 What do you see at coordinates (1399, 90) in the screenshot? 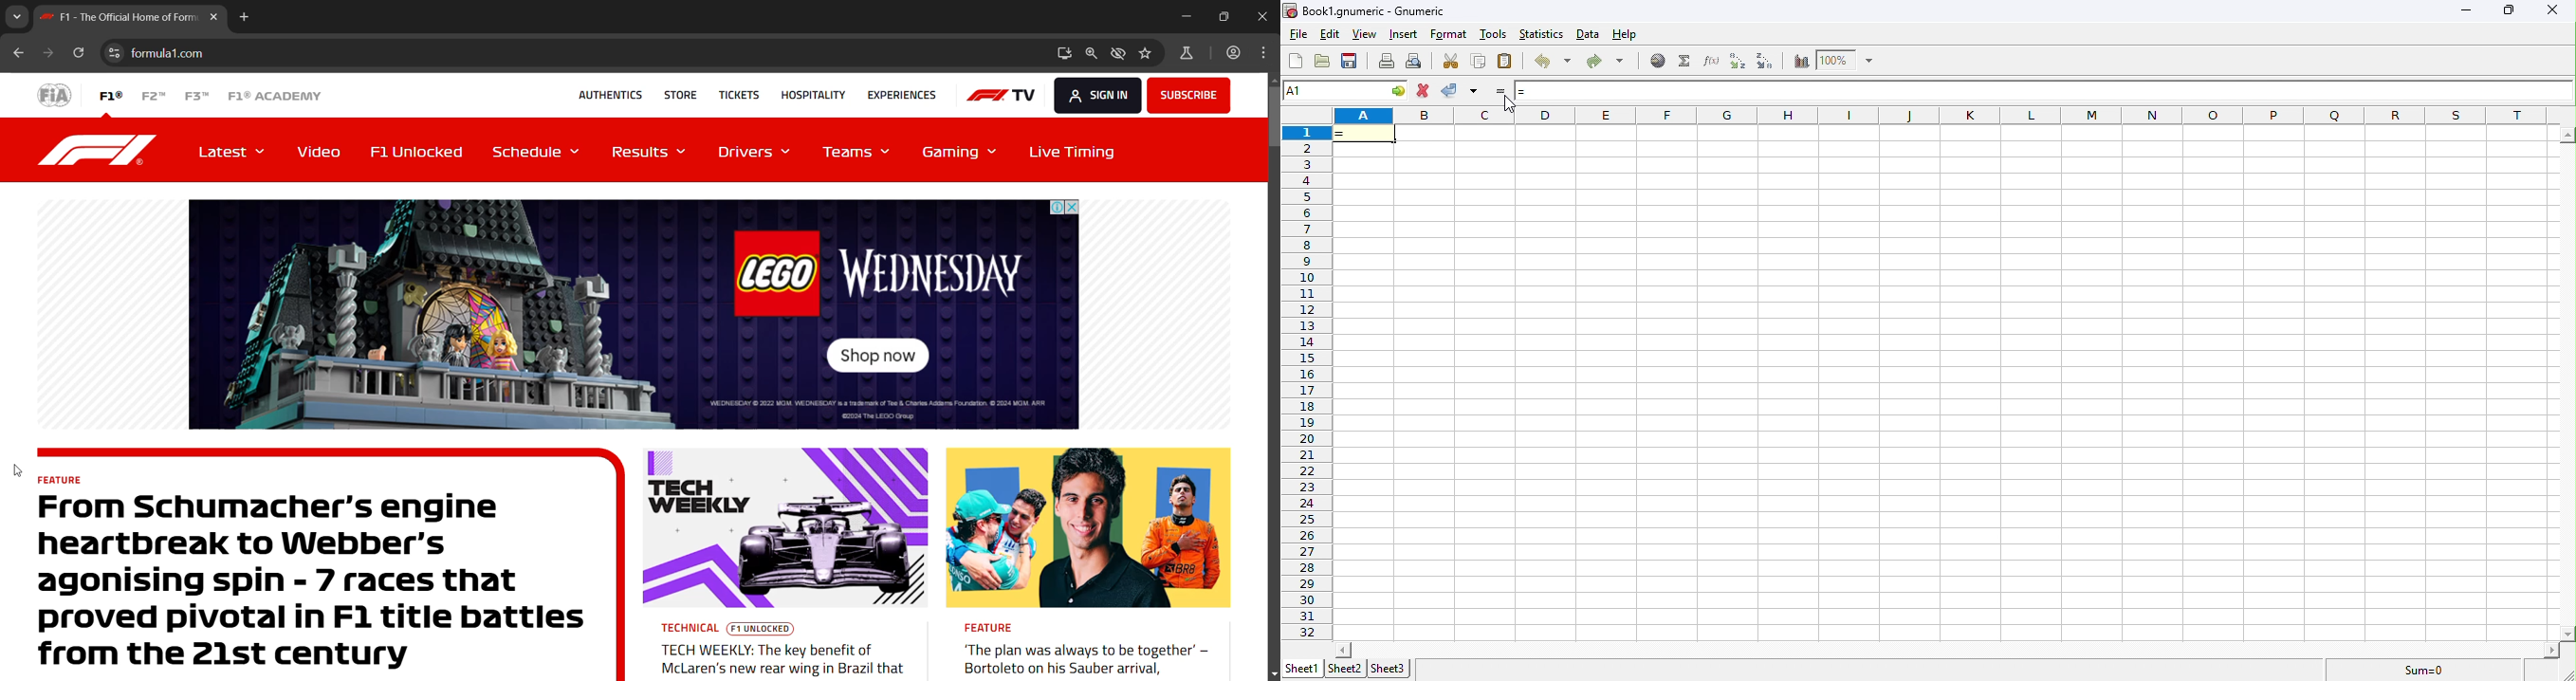
I see `cell options` at bounding box center [1399, 90].